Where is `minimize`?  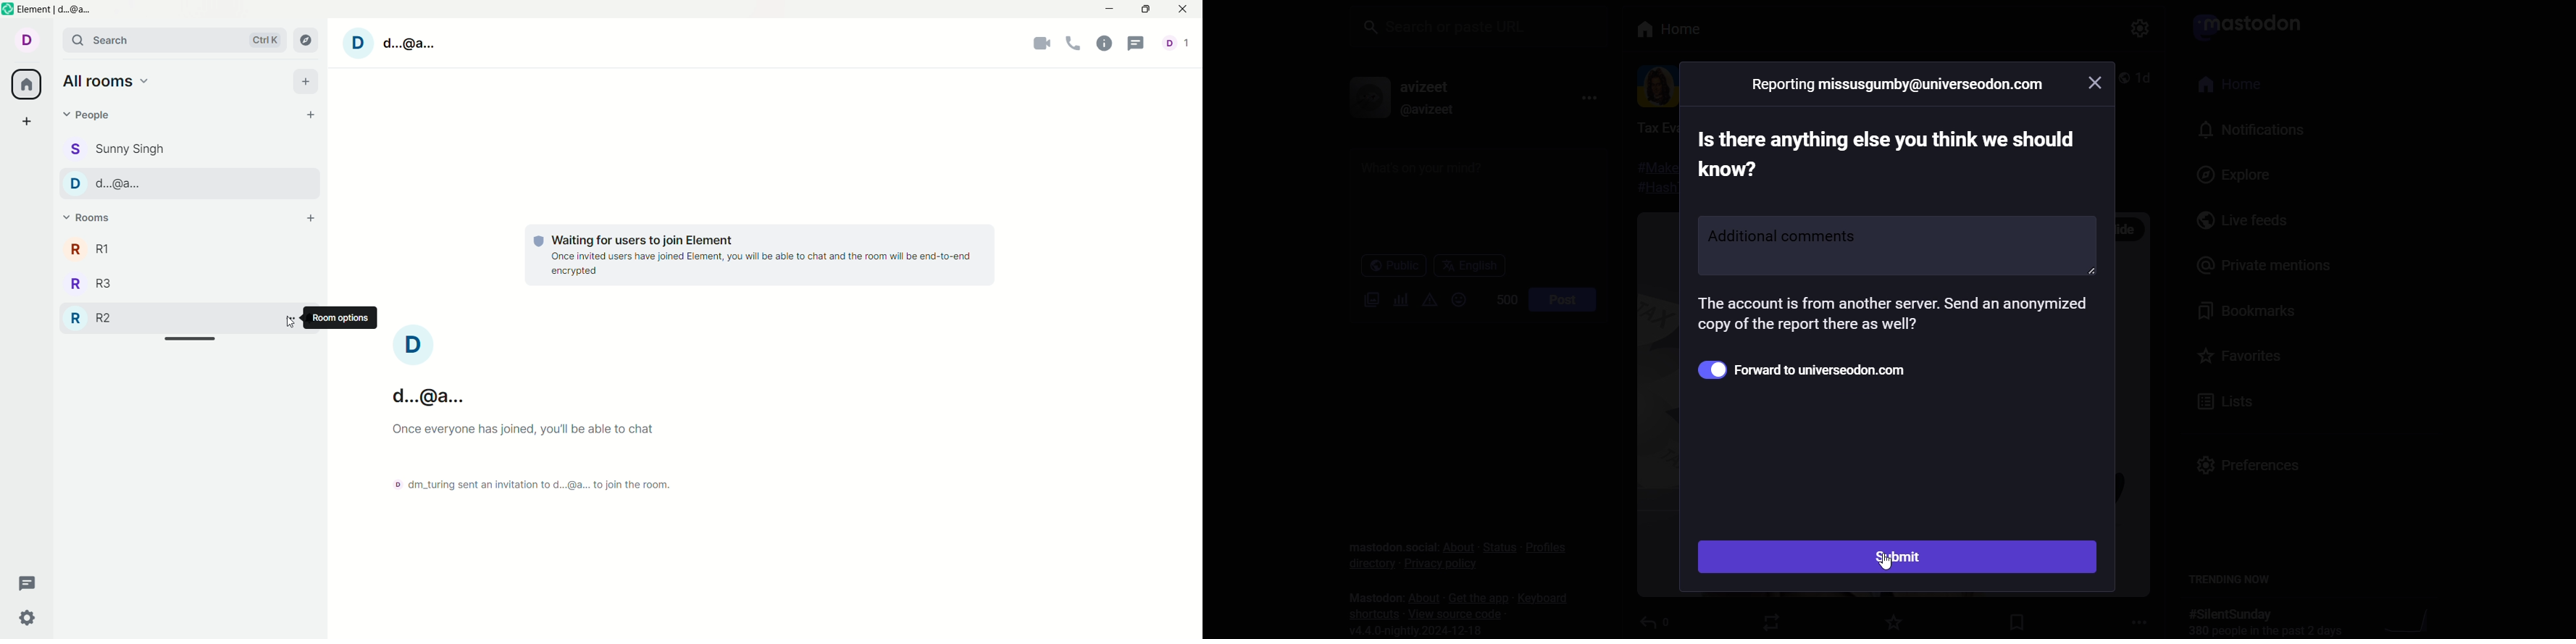
minimize is located at coordinates (1111, 8).